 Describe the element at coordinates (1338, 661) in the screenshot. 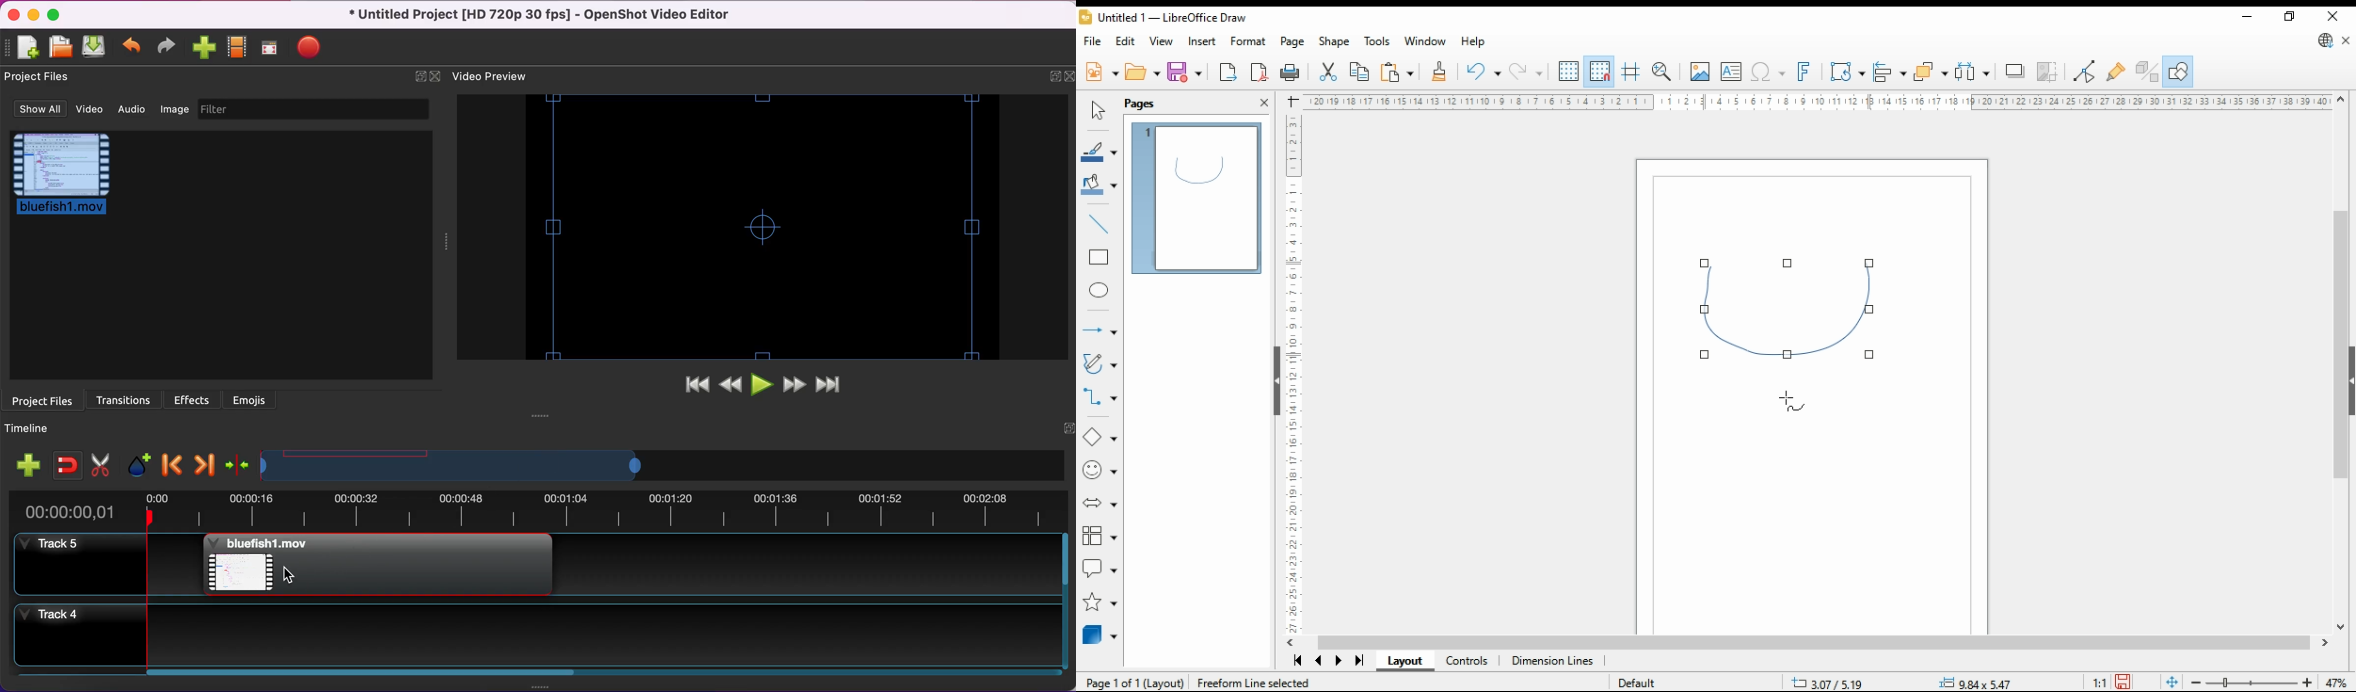

I see `next page` at that location.